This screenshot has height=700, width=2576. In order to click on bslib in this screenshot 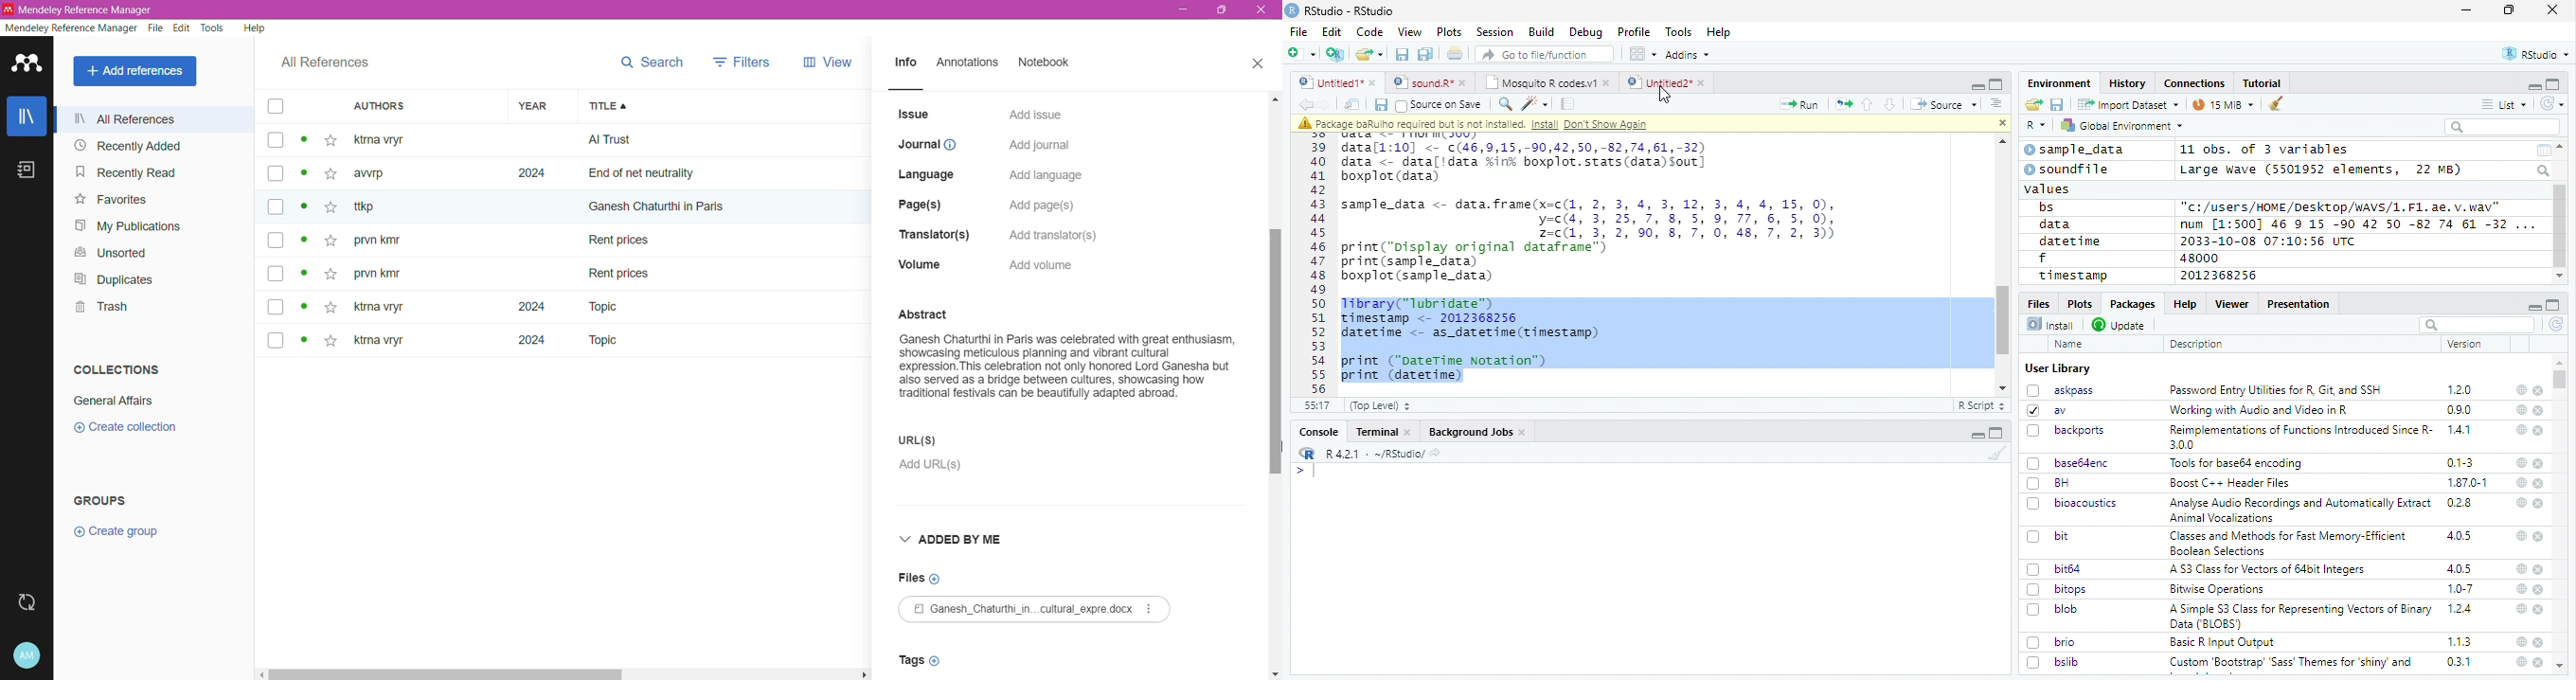, I will do `click(2053, 661)`.